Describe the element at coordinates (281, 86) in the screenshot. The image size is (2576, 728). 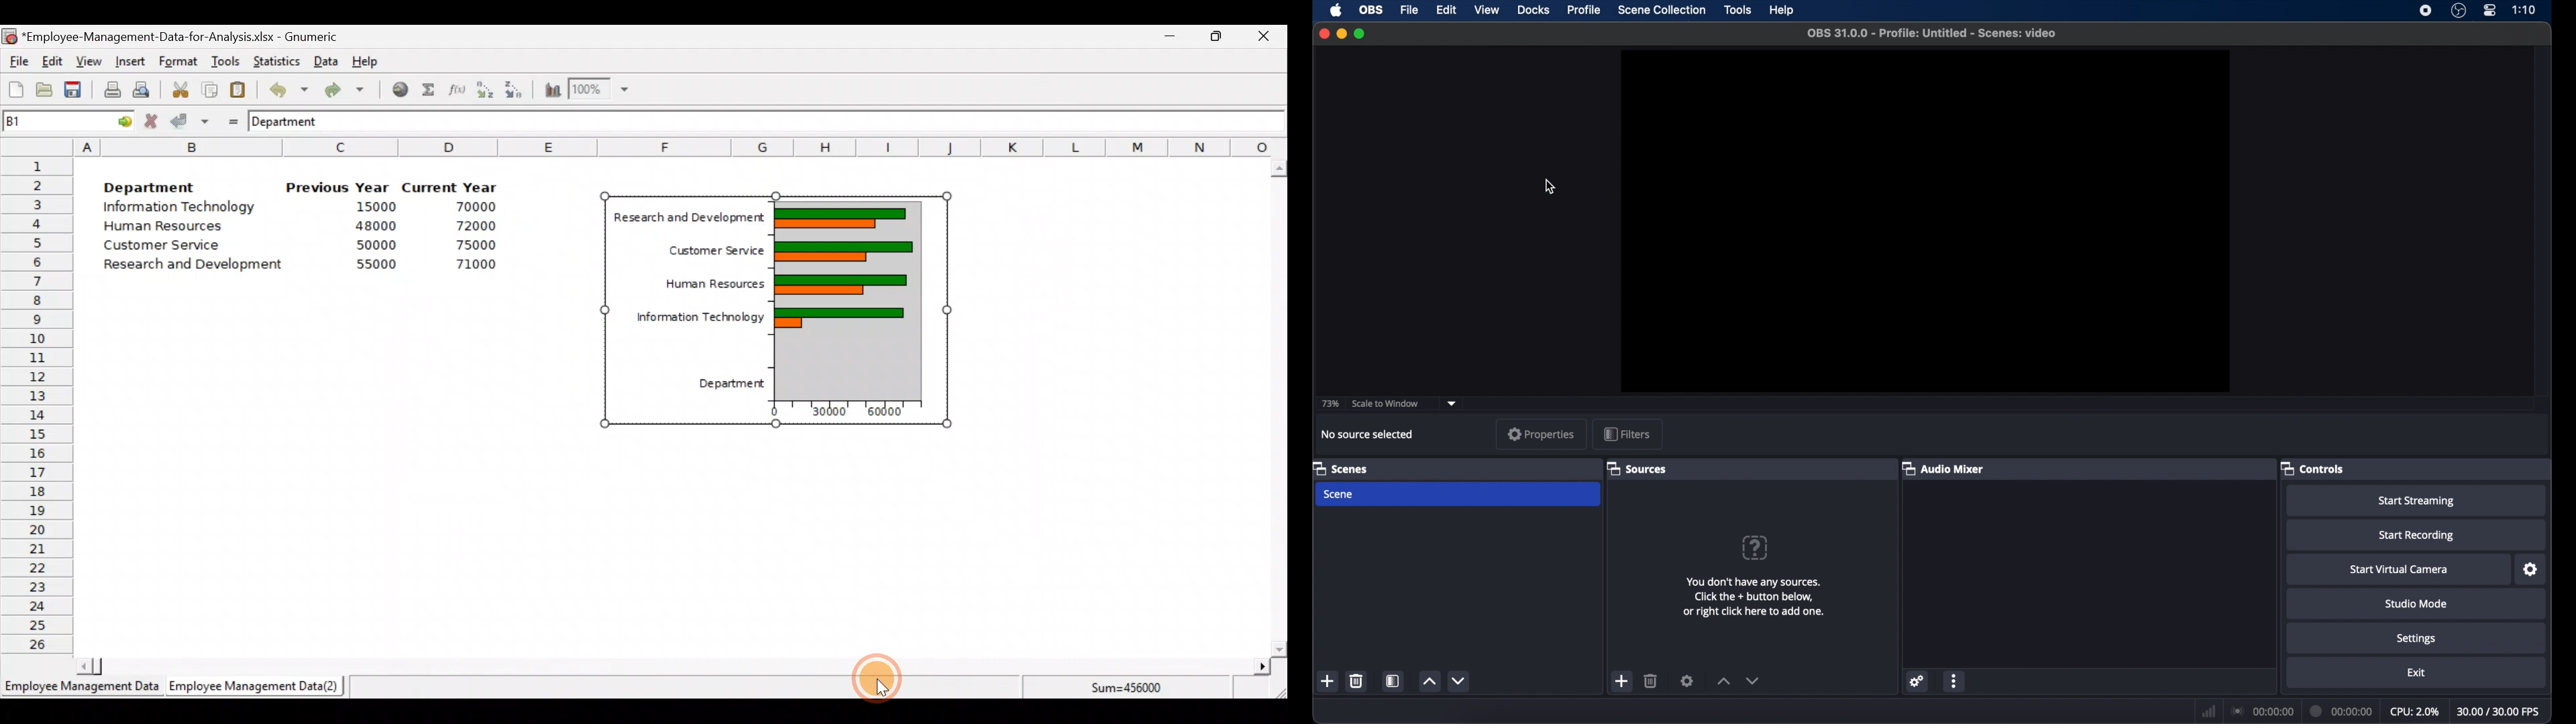
I see `Undo last action` at that location.